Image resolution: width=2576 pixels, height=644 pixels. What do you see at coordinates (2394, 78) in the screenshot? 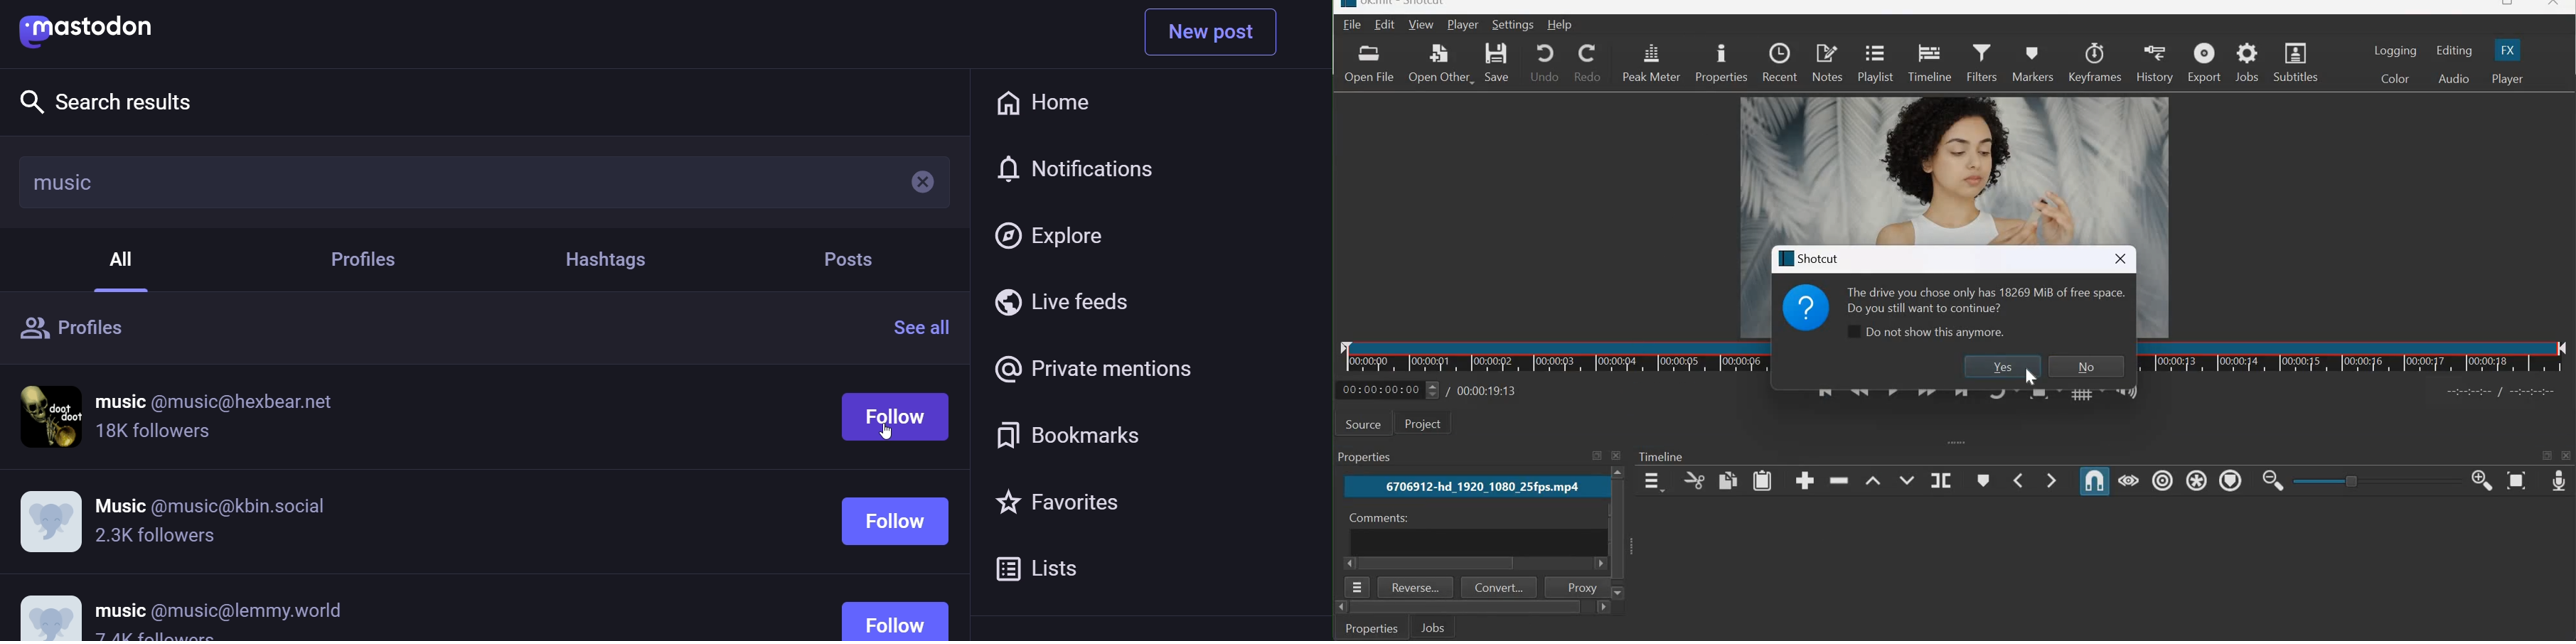
I see `Color` at bounding box center [2394, 78].